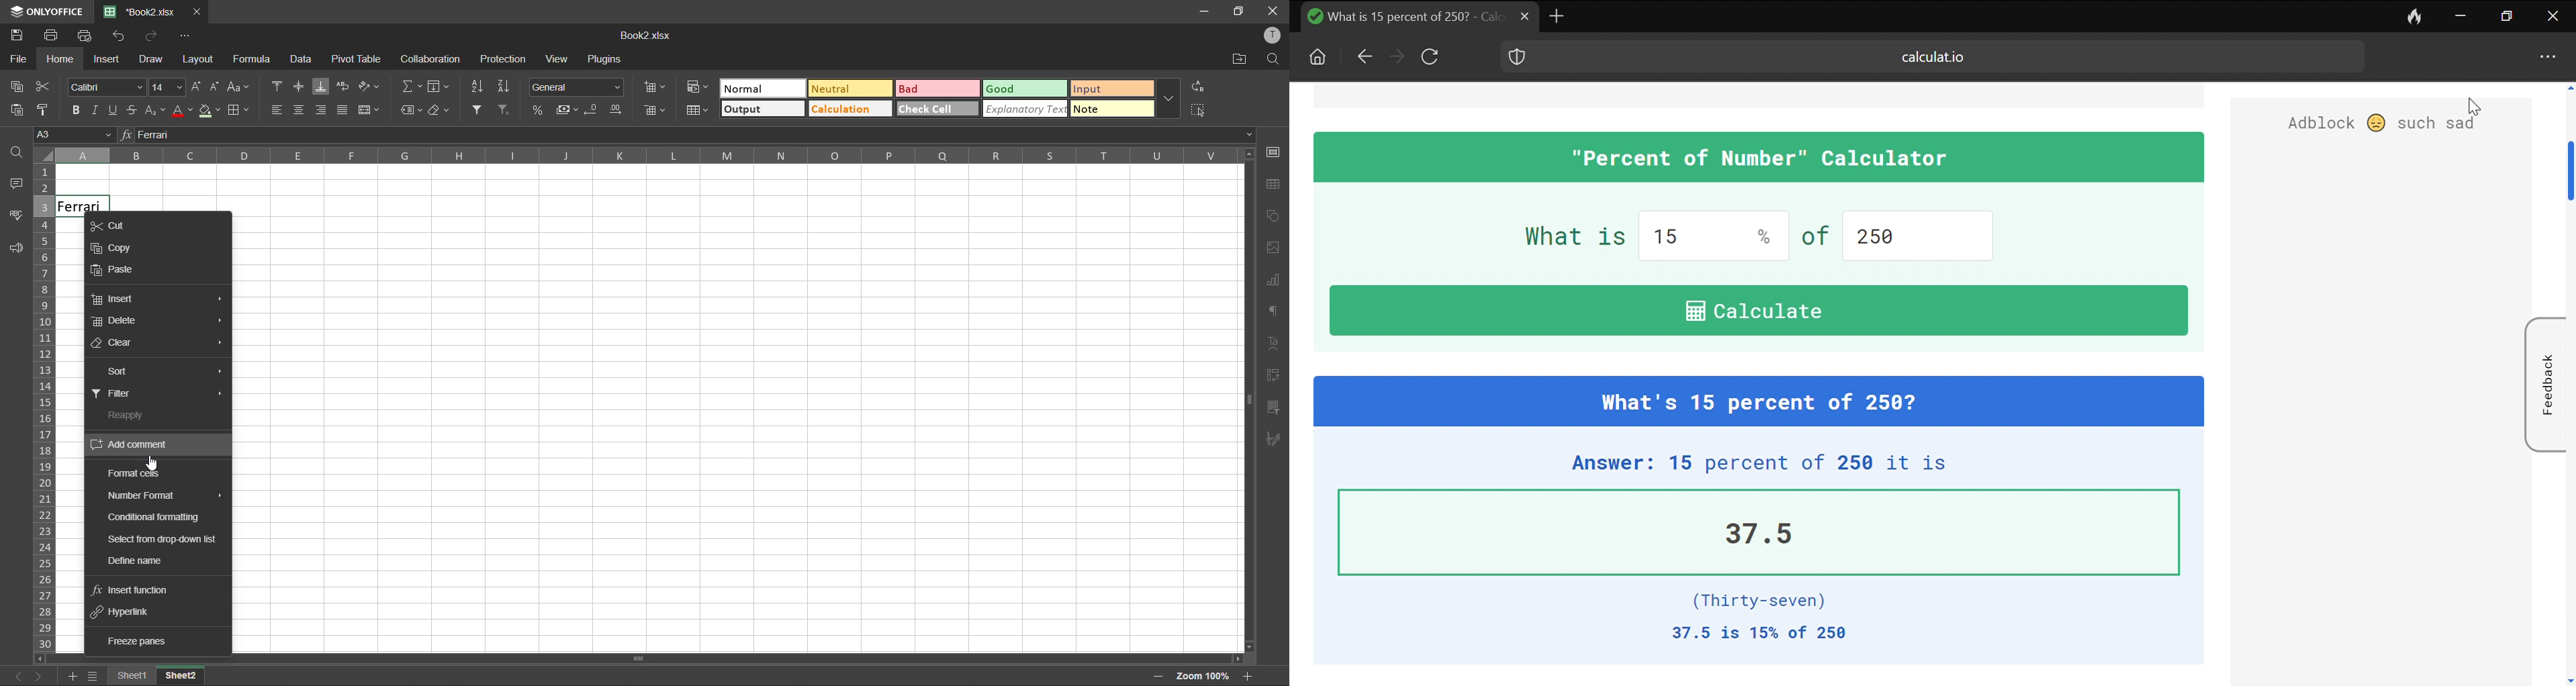 The width and height of the screenshot is (2576, 700). Describe the element at coordinates (191, 36) in the screenshot. I see `customize quick access toolbar` at that location.